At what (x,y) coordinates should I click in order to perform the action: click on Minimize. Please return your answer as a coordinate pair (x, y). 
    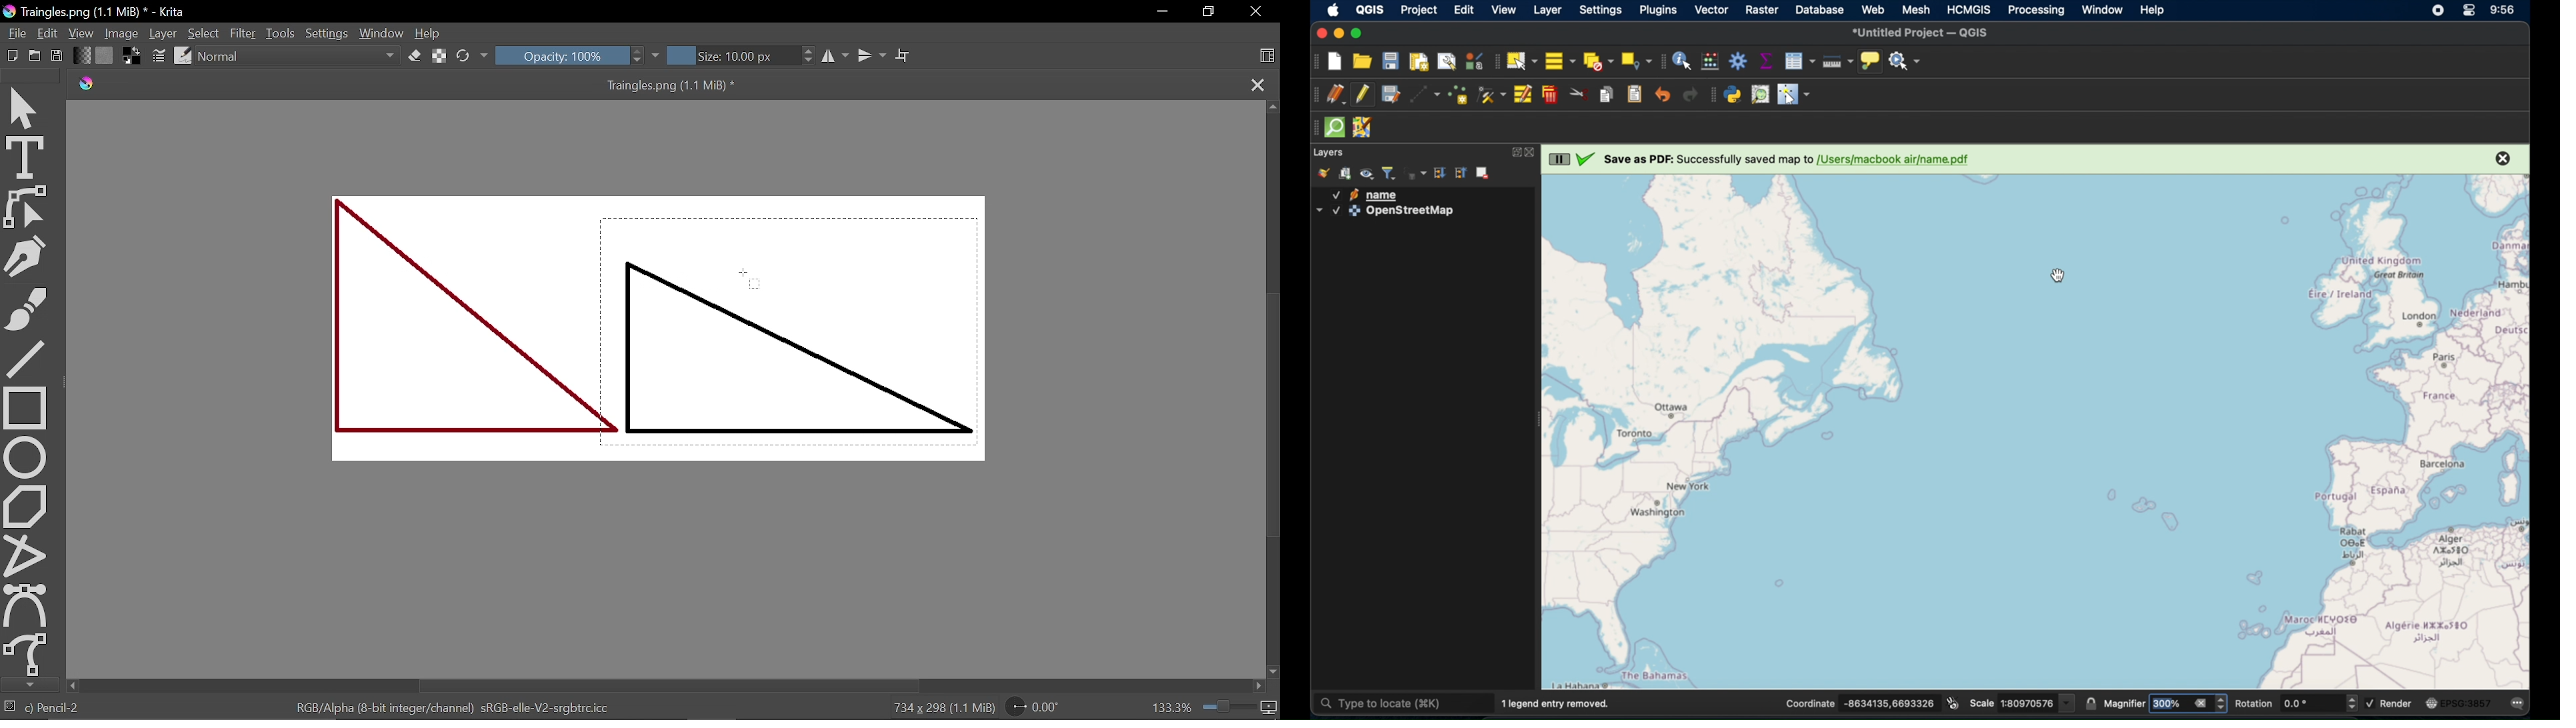
    Looking at the image, I should click on (1161, 12).